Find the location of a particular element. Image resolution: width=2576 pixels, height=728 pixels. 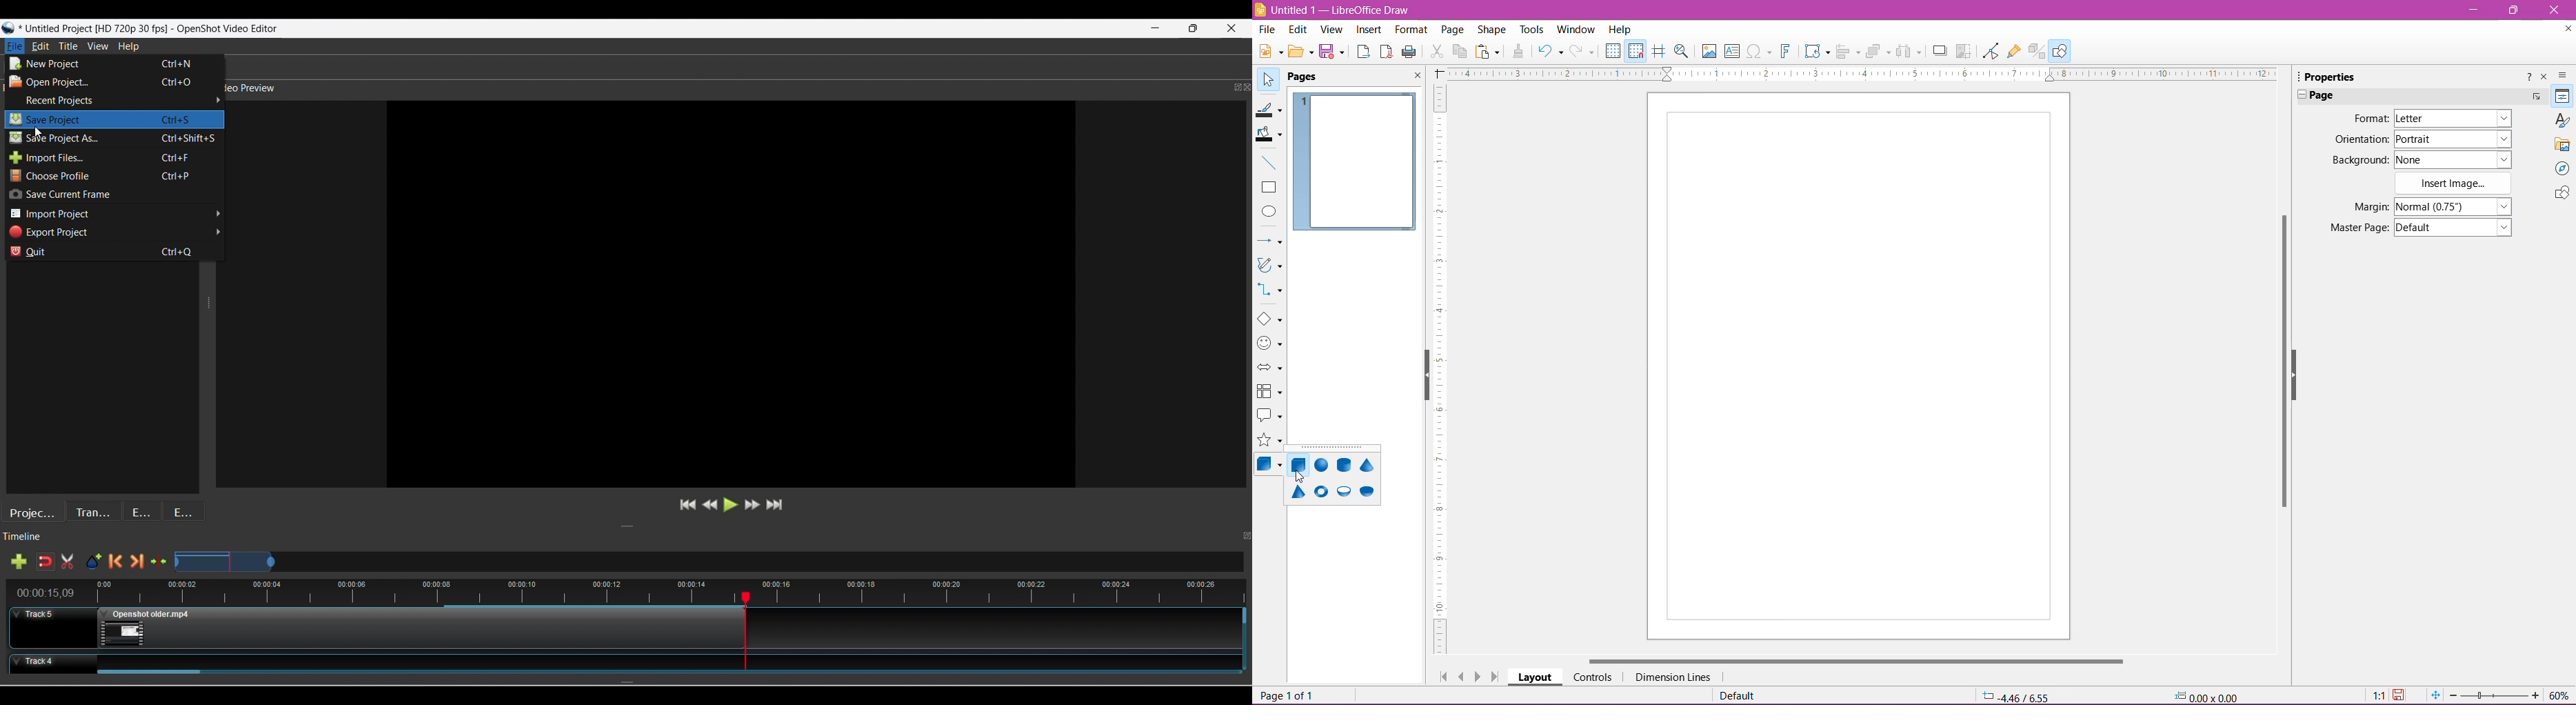

Title is located at coordinates (69, 46).